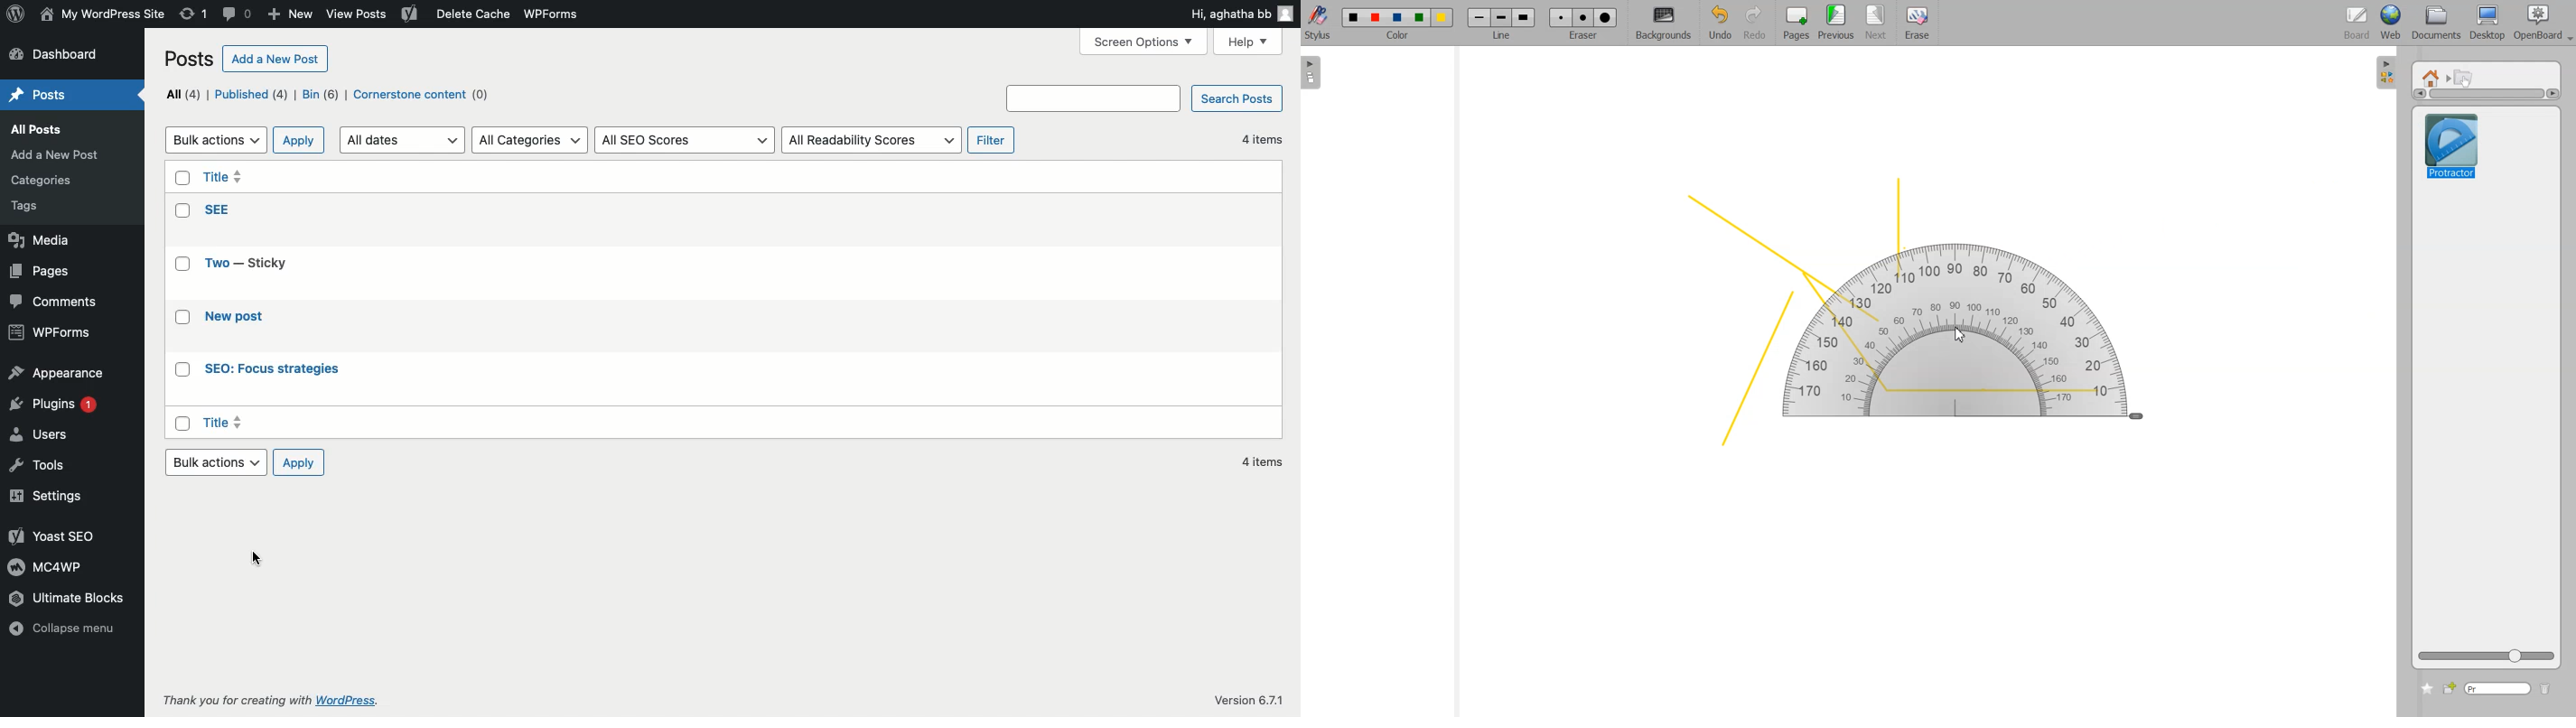 This screenshot has width=2576, height=728. What do you see at coordinates (182, 268) in the screenshot?
I see `Checkbox` at bounding box center [182, 268].